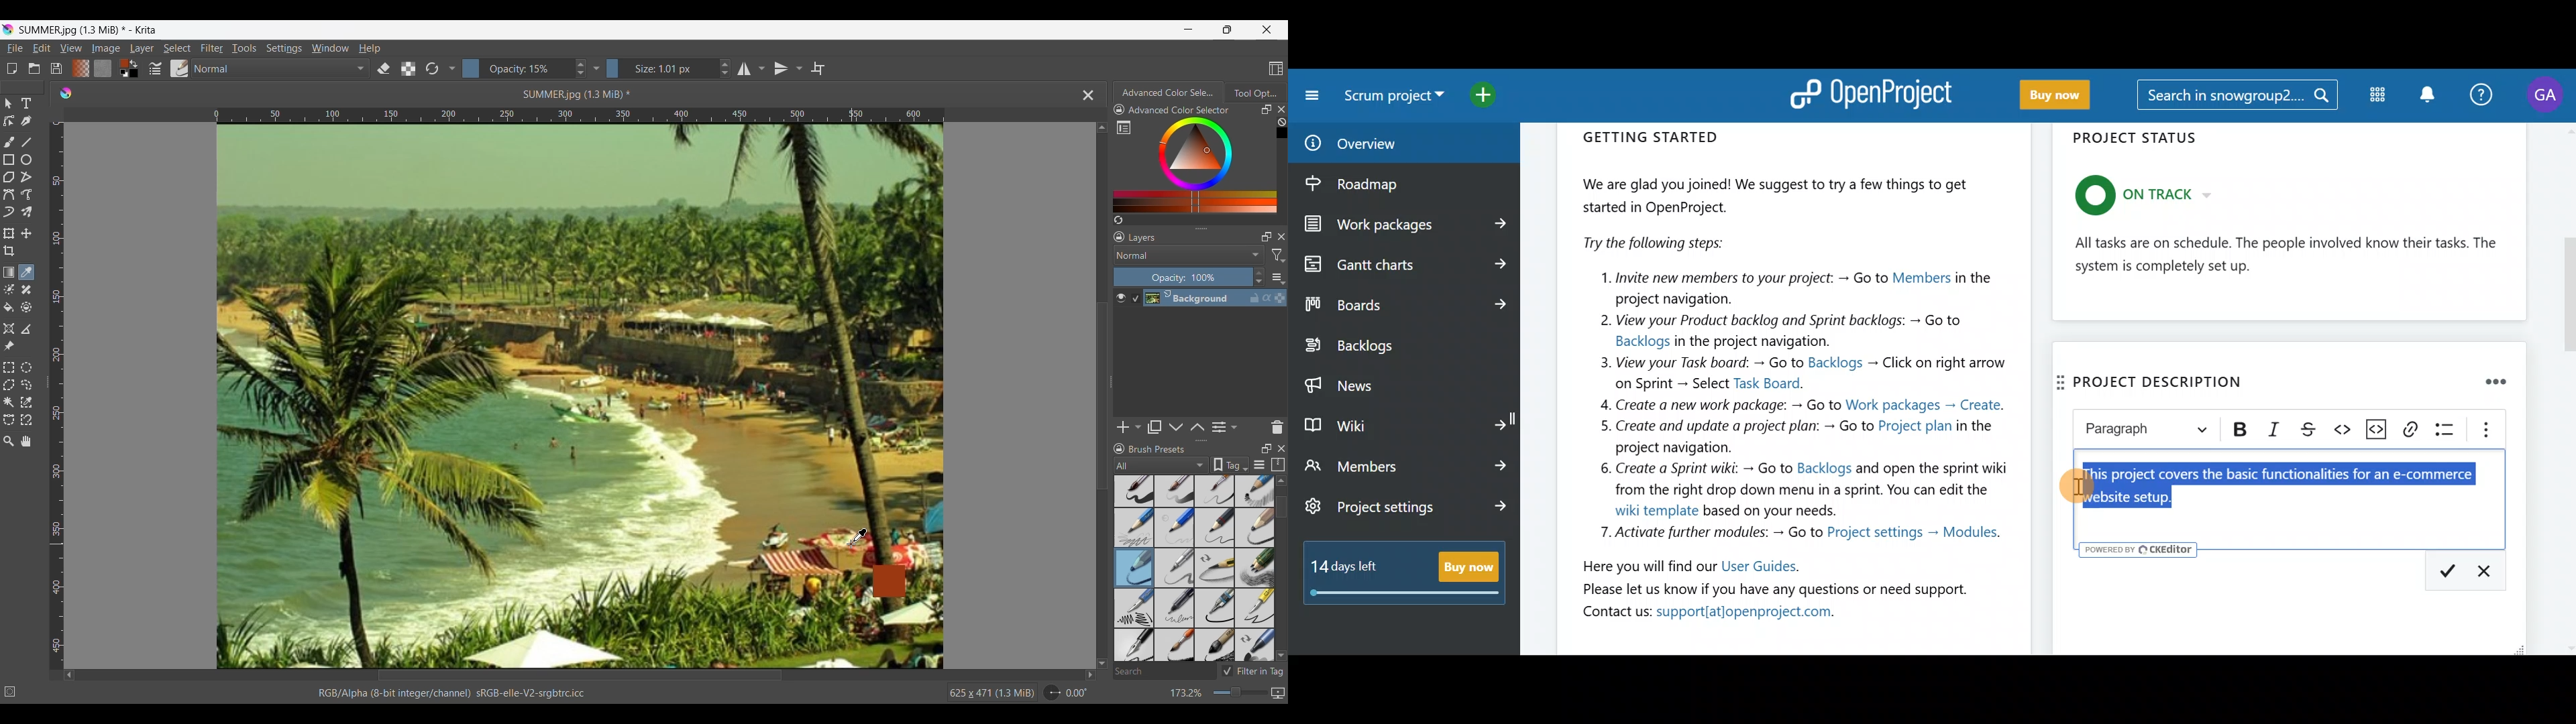 Image resolution: width=2576 pixels, height=728 pixels. What do you see at coordinates (2483, 93) in the screenshot?
I see `Help` at bounding box center [2483, 93].